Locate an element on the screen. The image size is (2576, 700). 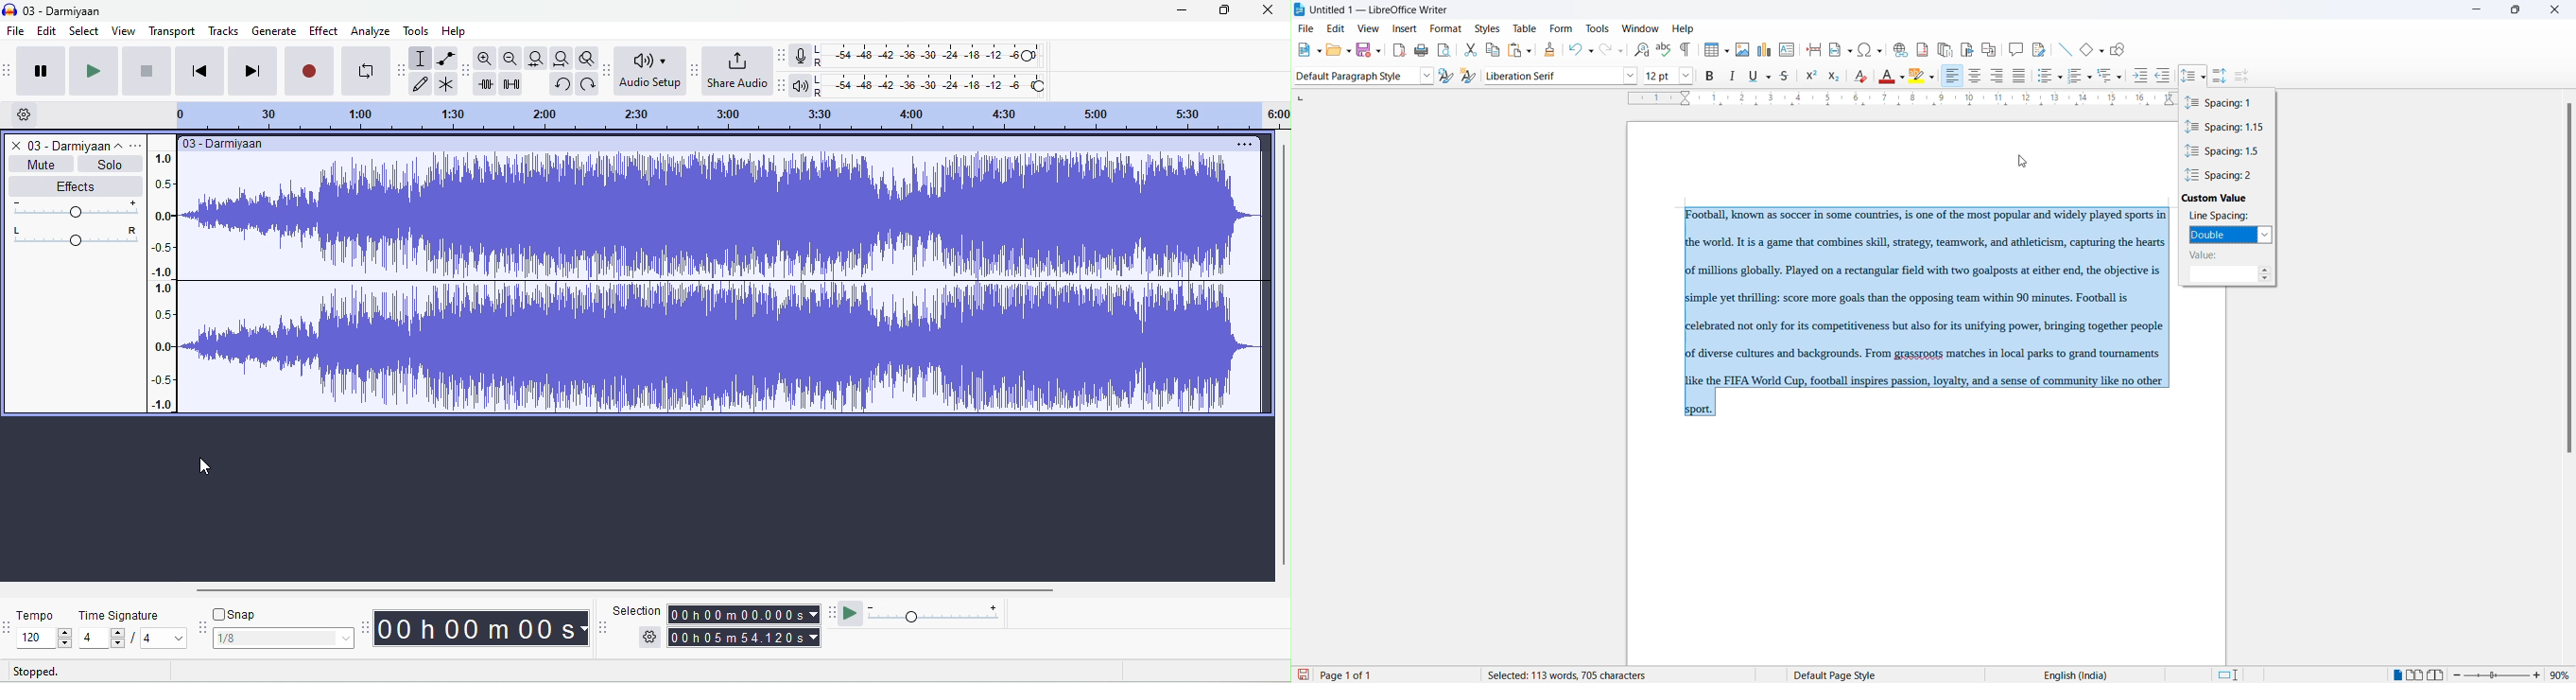
scaling is located at coordinates (1894, 100).